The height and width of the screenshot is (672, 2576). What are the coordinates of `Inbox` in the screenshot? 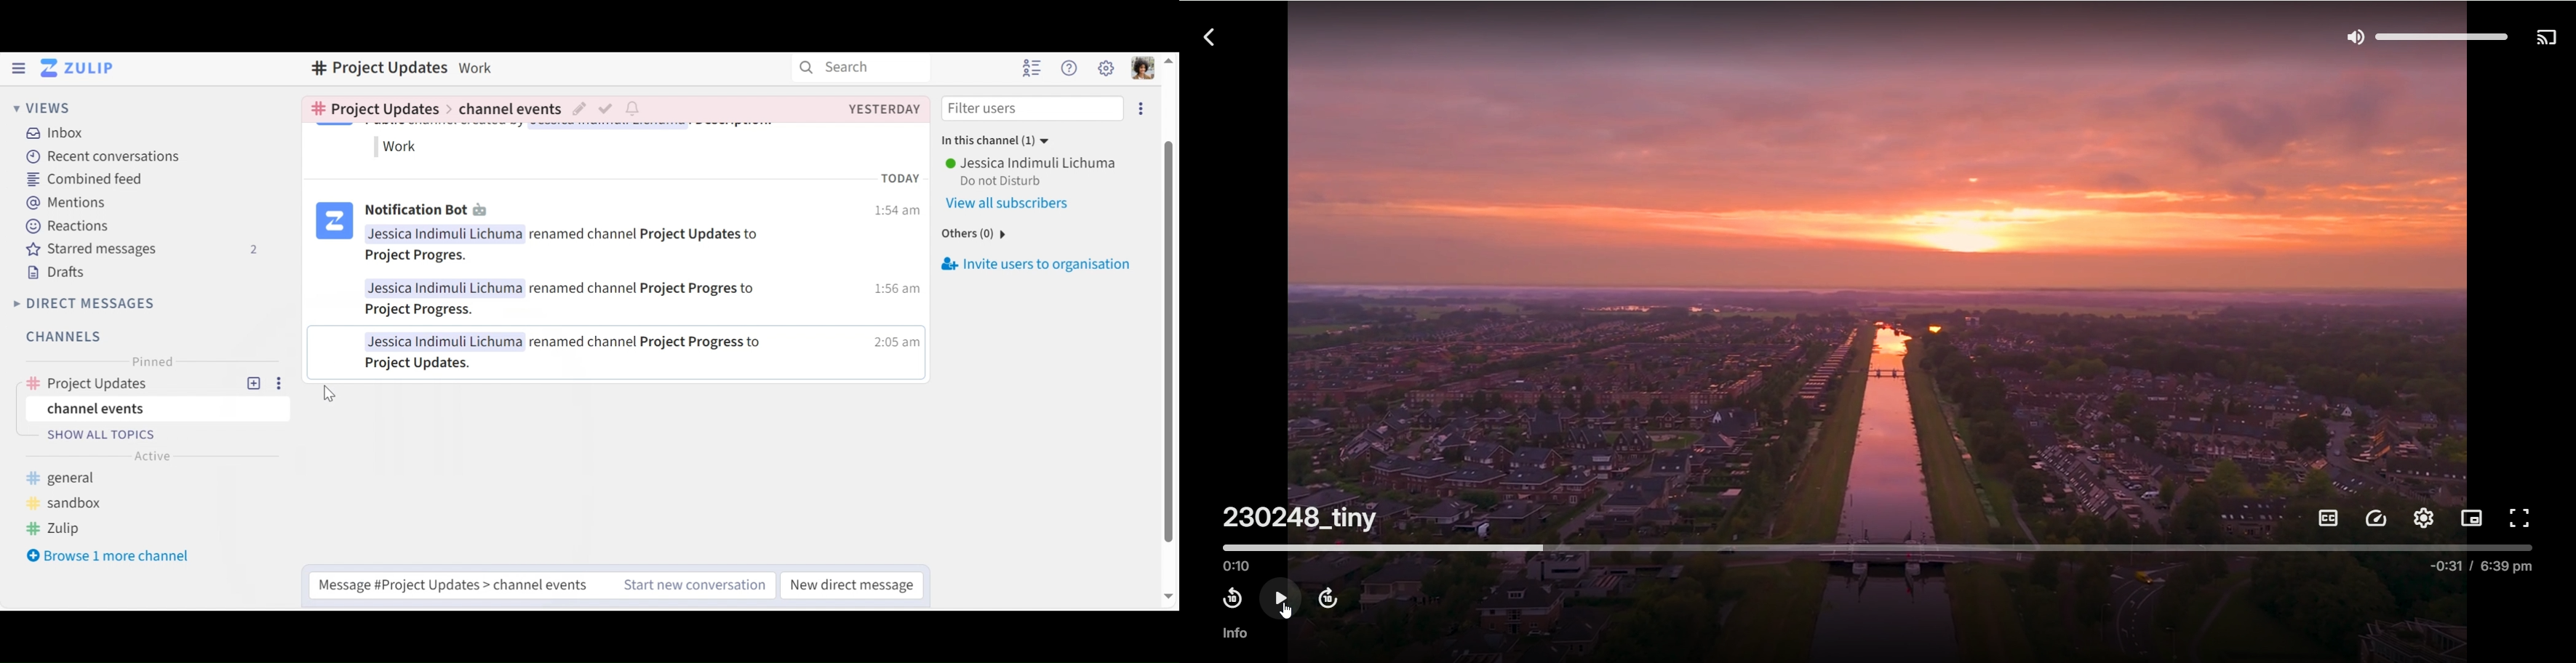 It's located at (53, 134).